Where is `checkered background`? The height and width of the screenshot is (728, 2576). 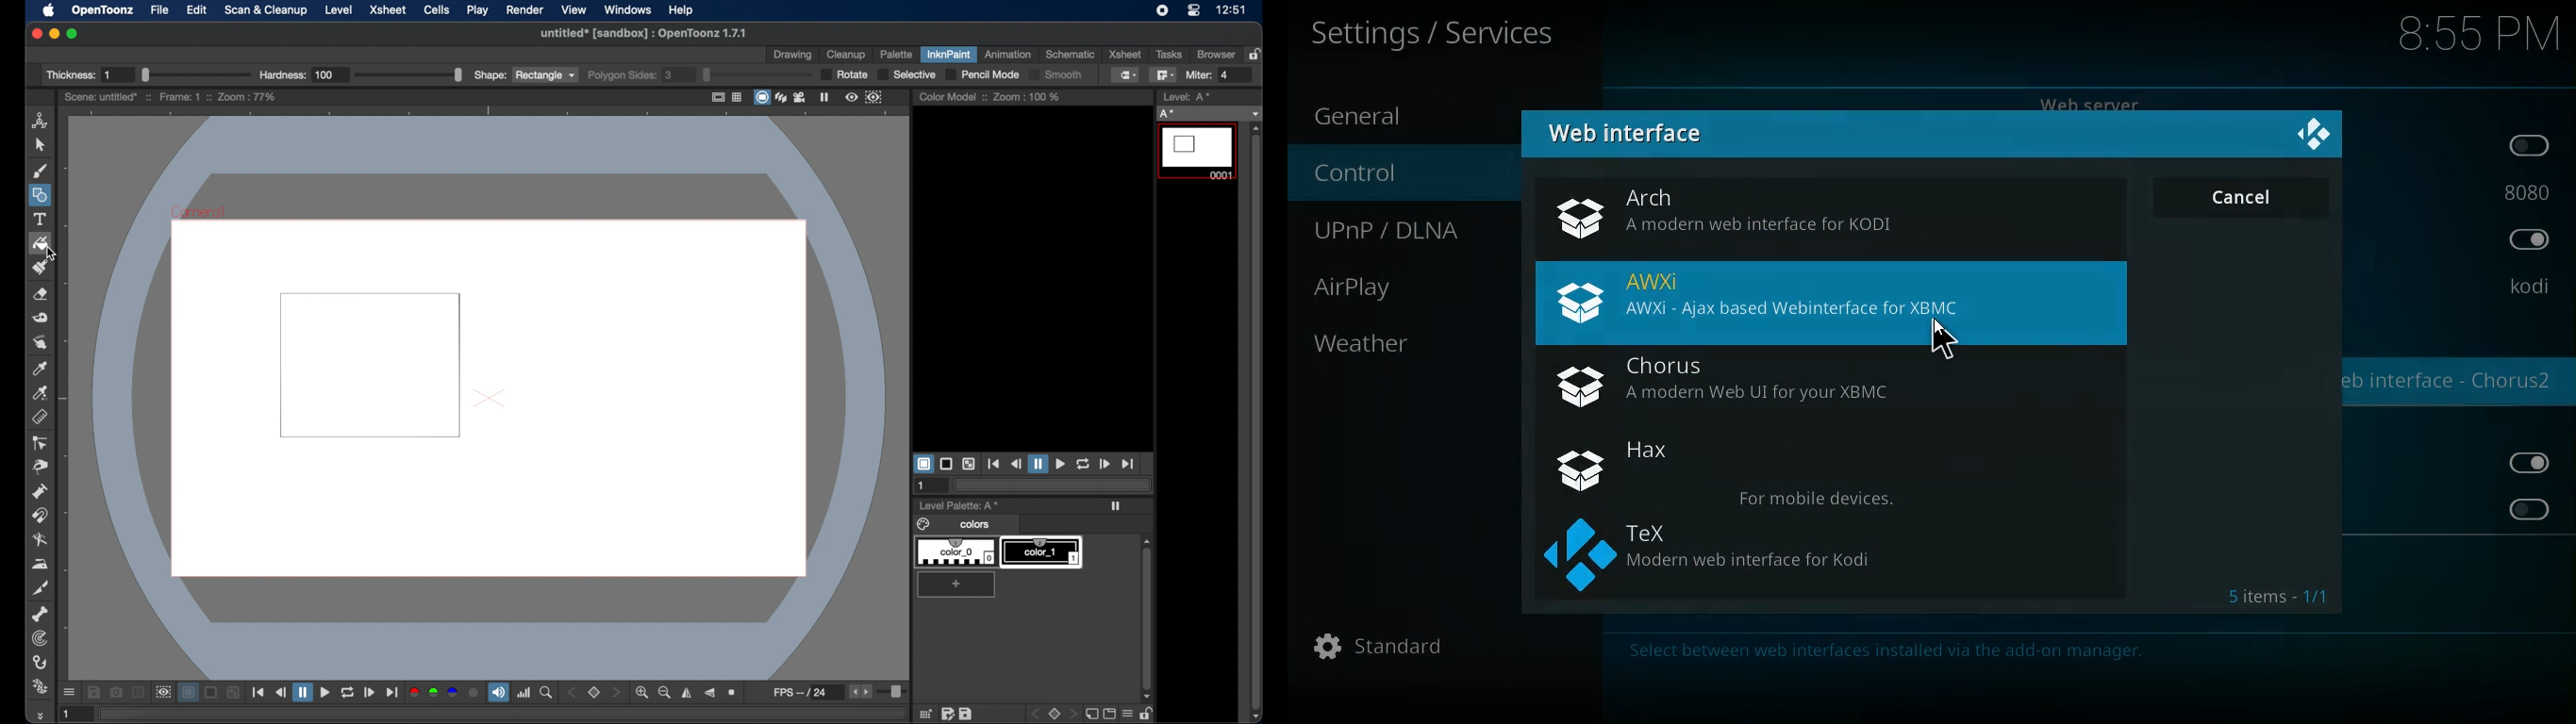 checkered background is located at coordinates (233, 692).